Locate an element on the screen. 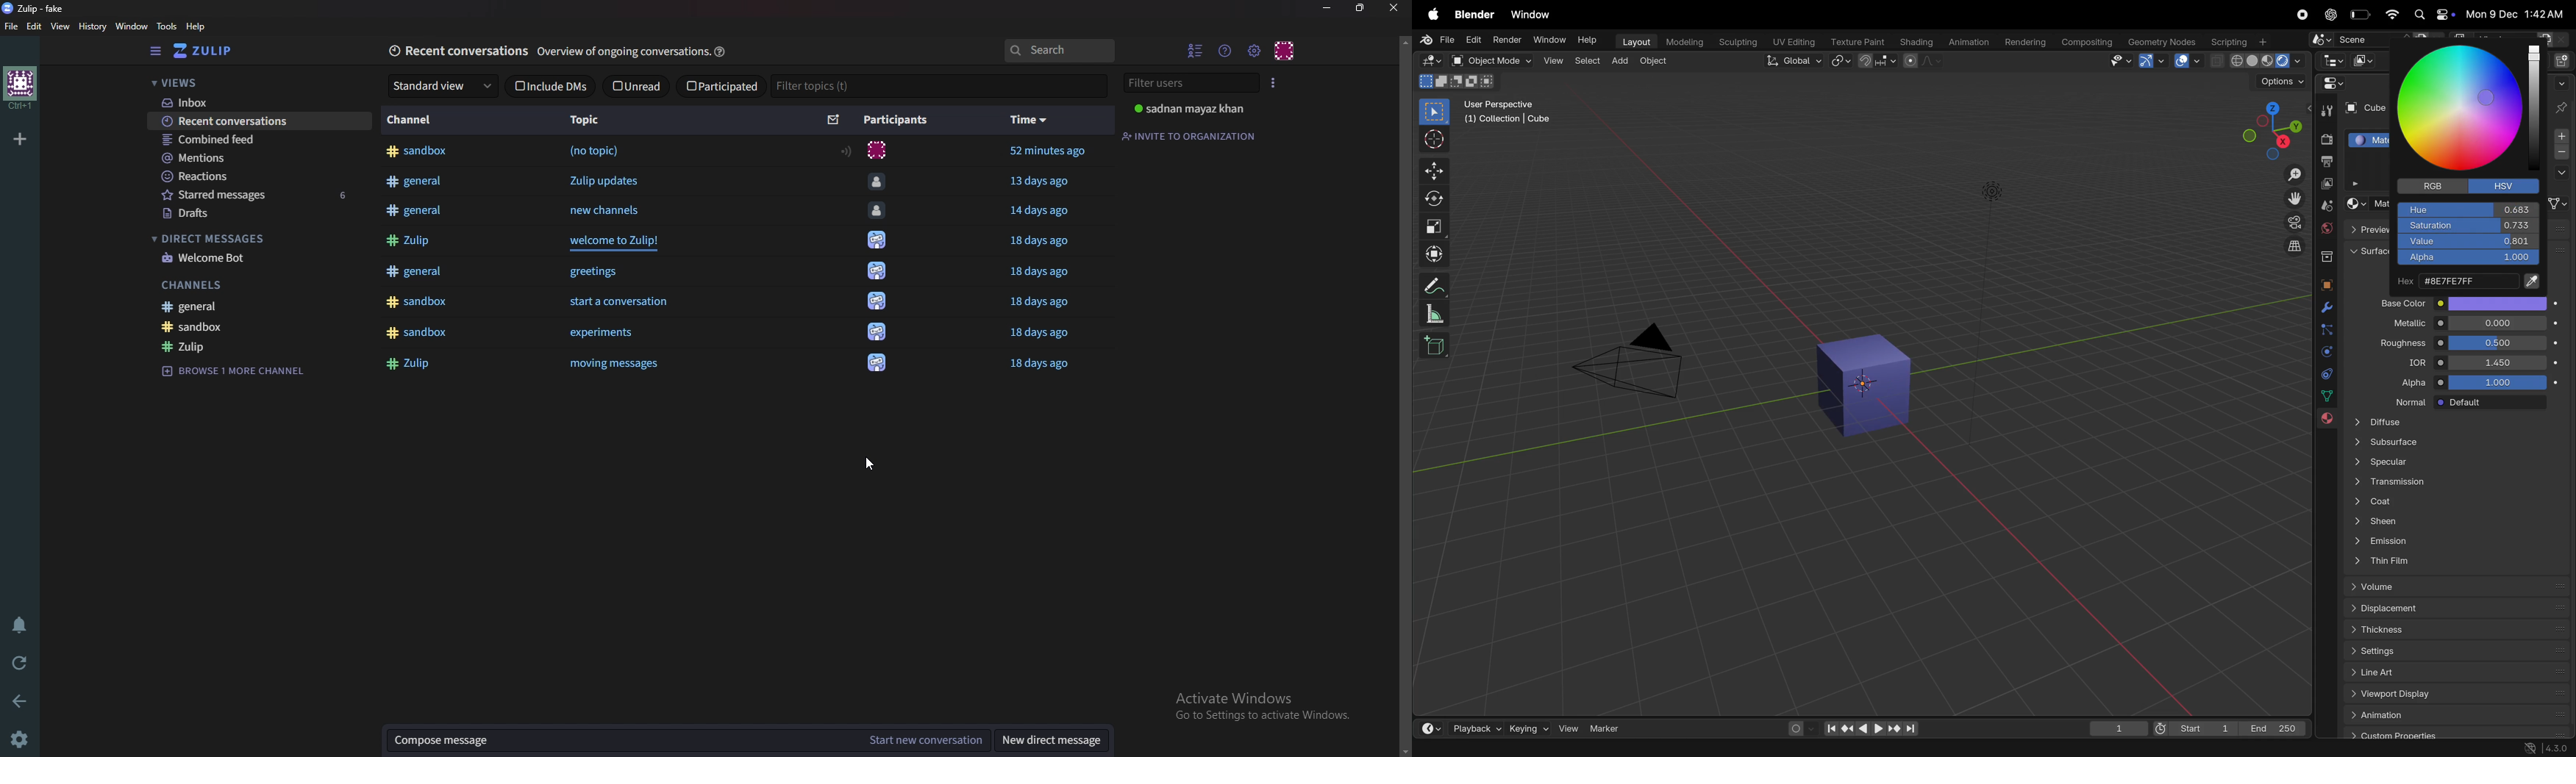 This screenshot has height=784, width=2576. cursor is located at coordinates (874, 462).